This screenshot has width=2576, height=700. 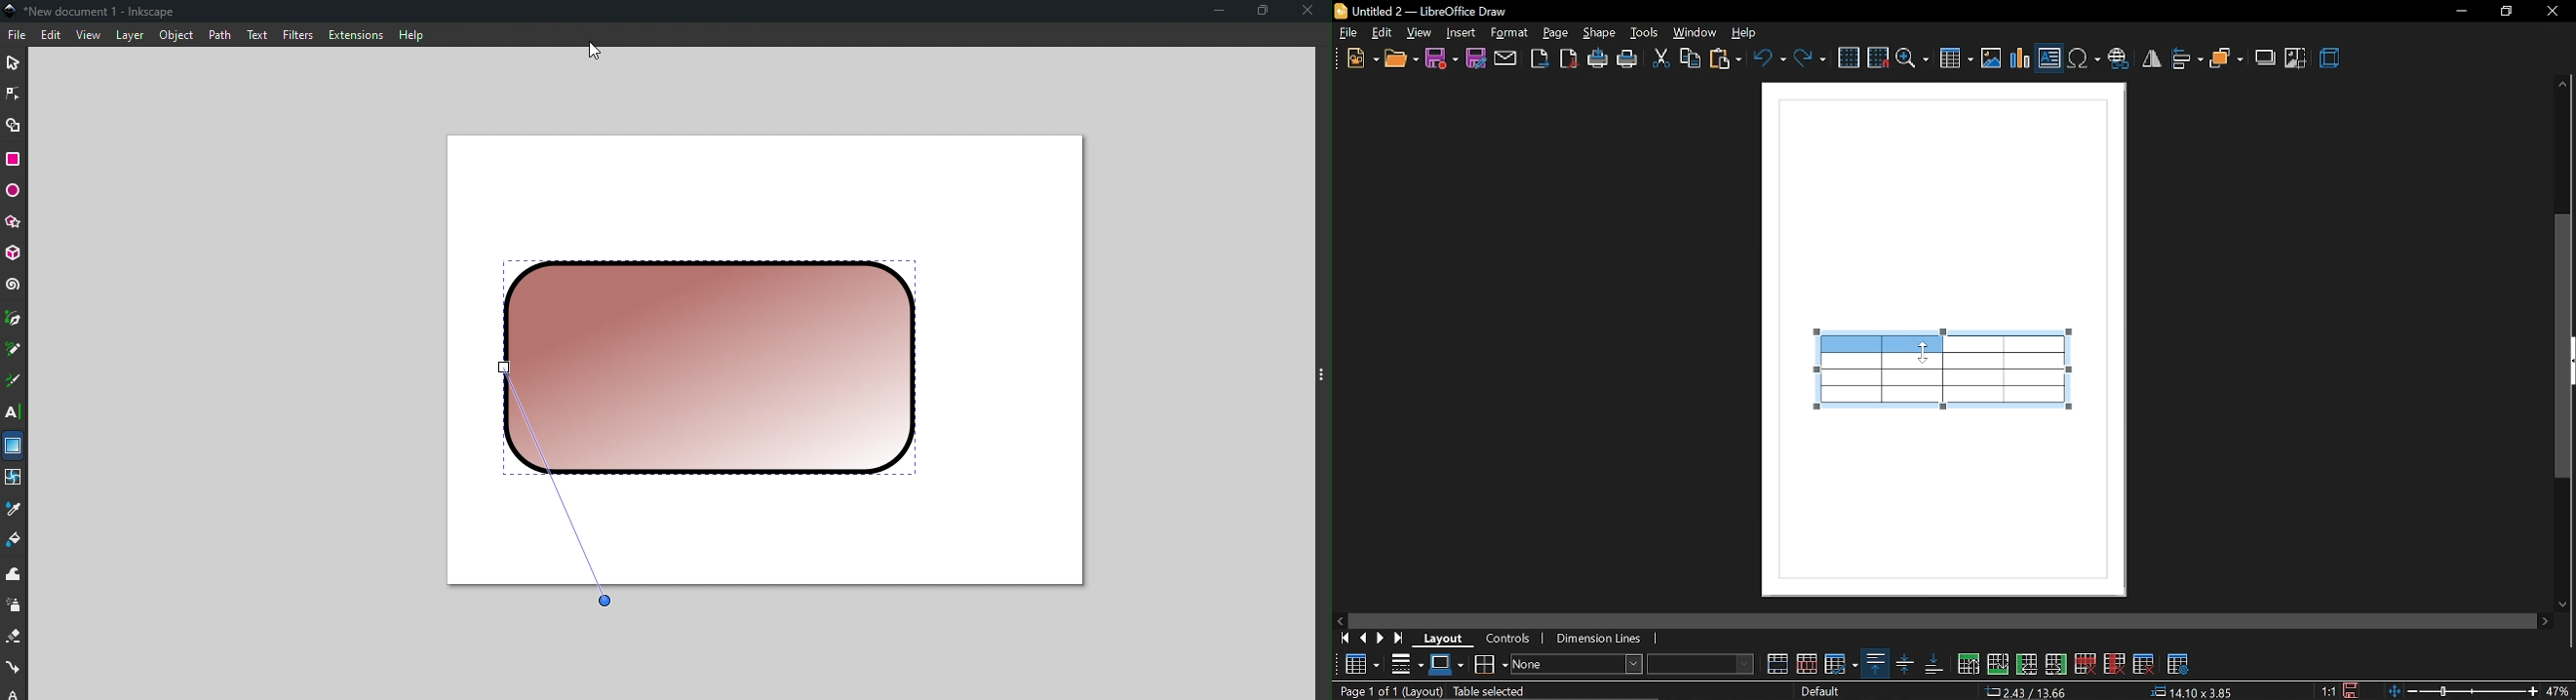 I want to click on layout, so click(x=1448, y=639).